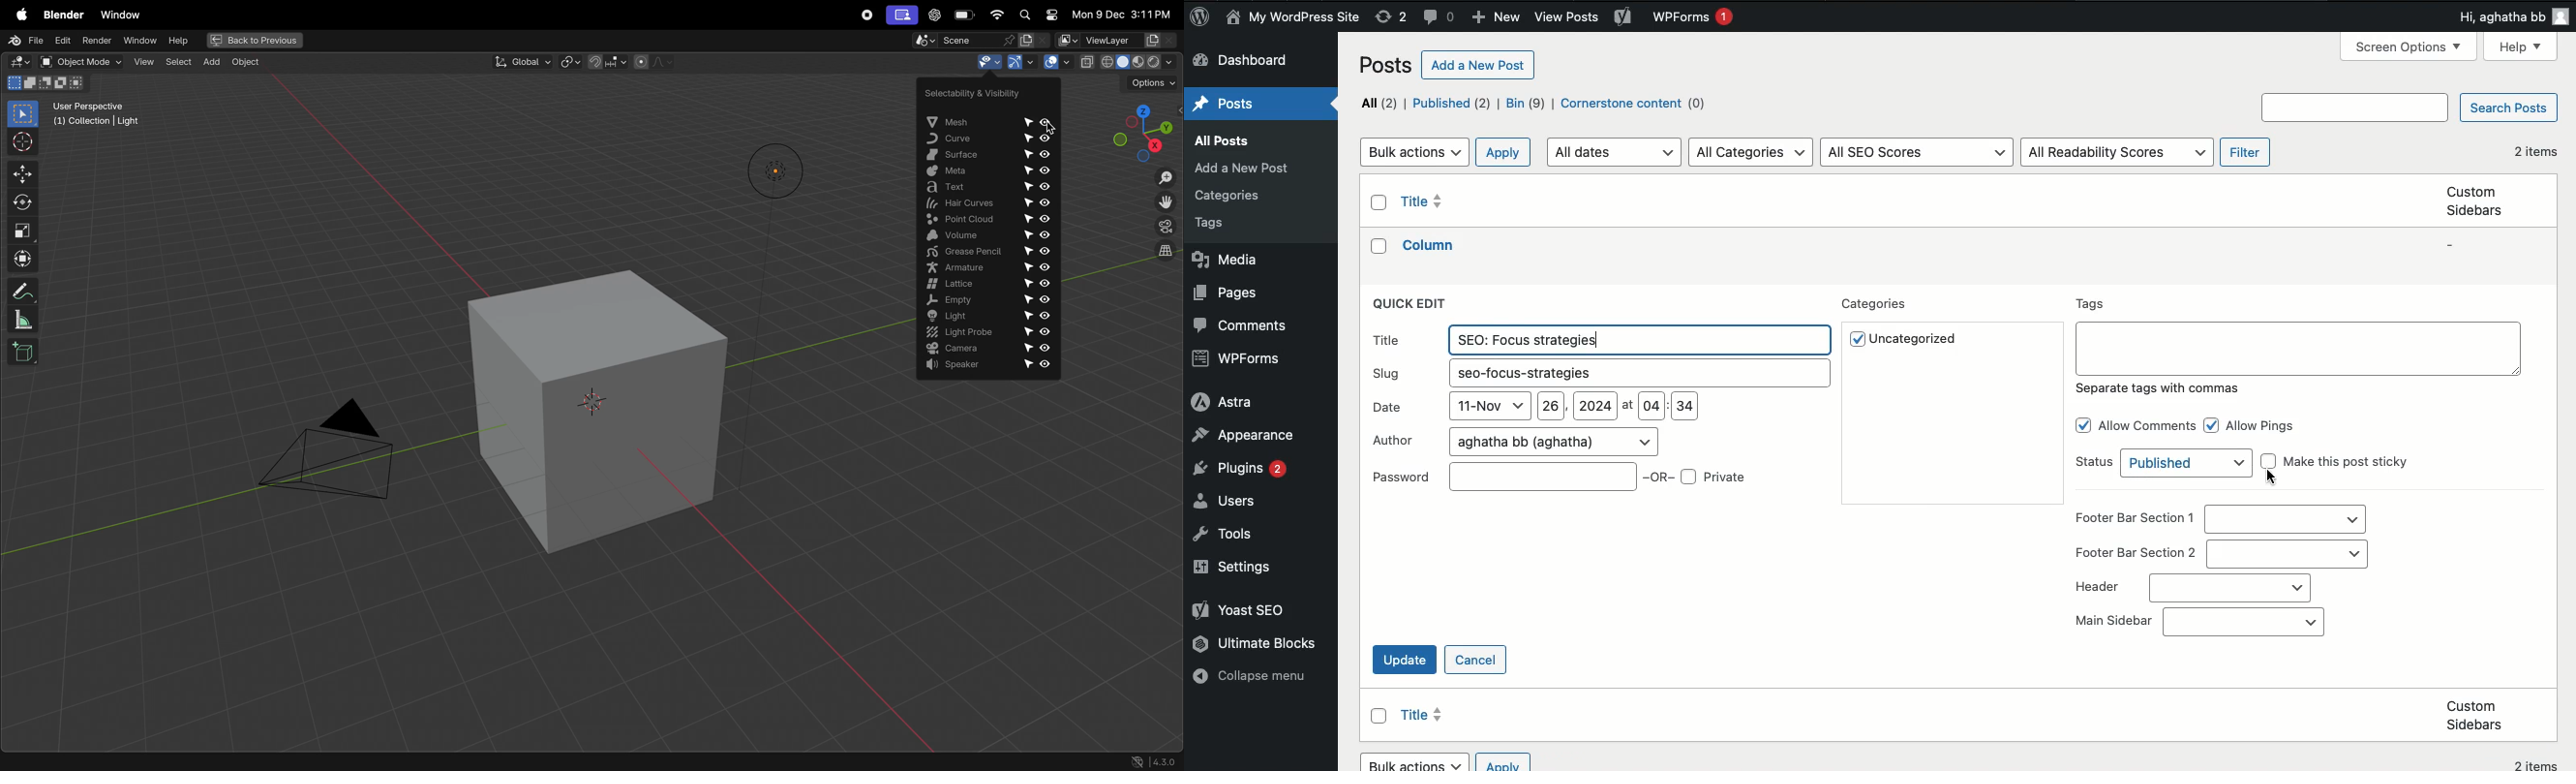 Image resolution: width=2576 pixels, height=784 pixels. What do you see at coordinates (1504, 152) in the screenshot?
I see `Apply` at bounding box center [1504, 152].